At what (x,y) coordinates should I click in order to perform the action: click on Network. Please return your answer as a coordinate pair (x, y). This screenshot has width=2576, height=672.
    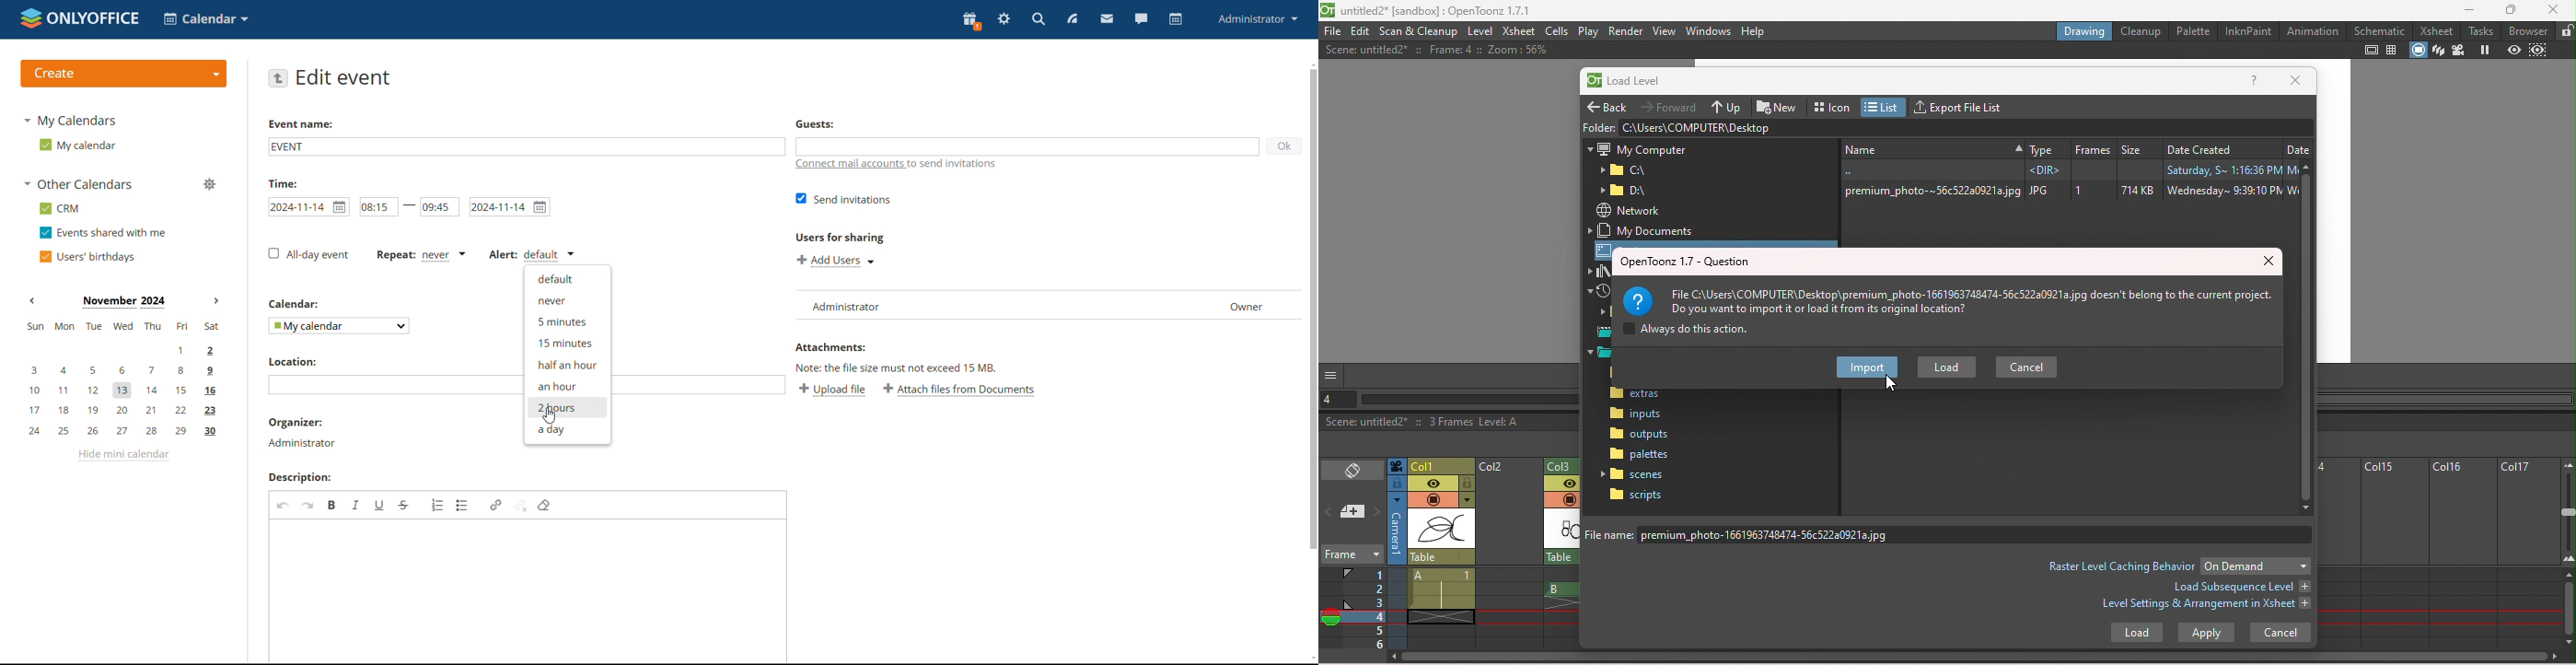
    Looking at the image, I should click on (1628, 210).